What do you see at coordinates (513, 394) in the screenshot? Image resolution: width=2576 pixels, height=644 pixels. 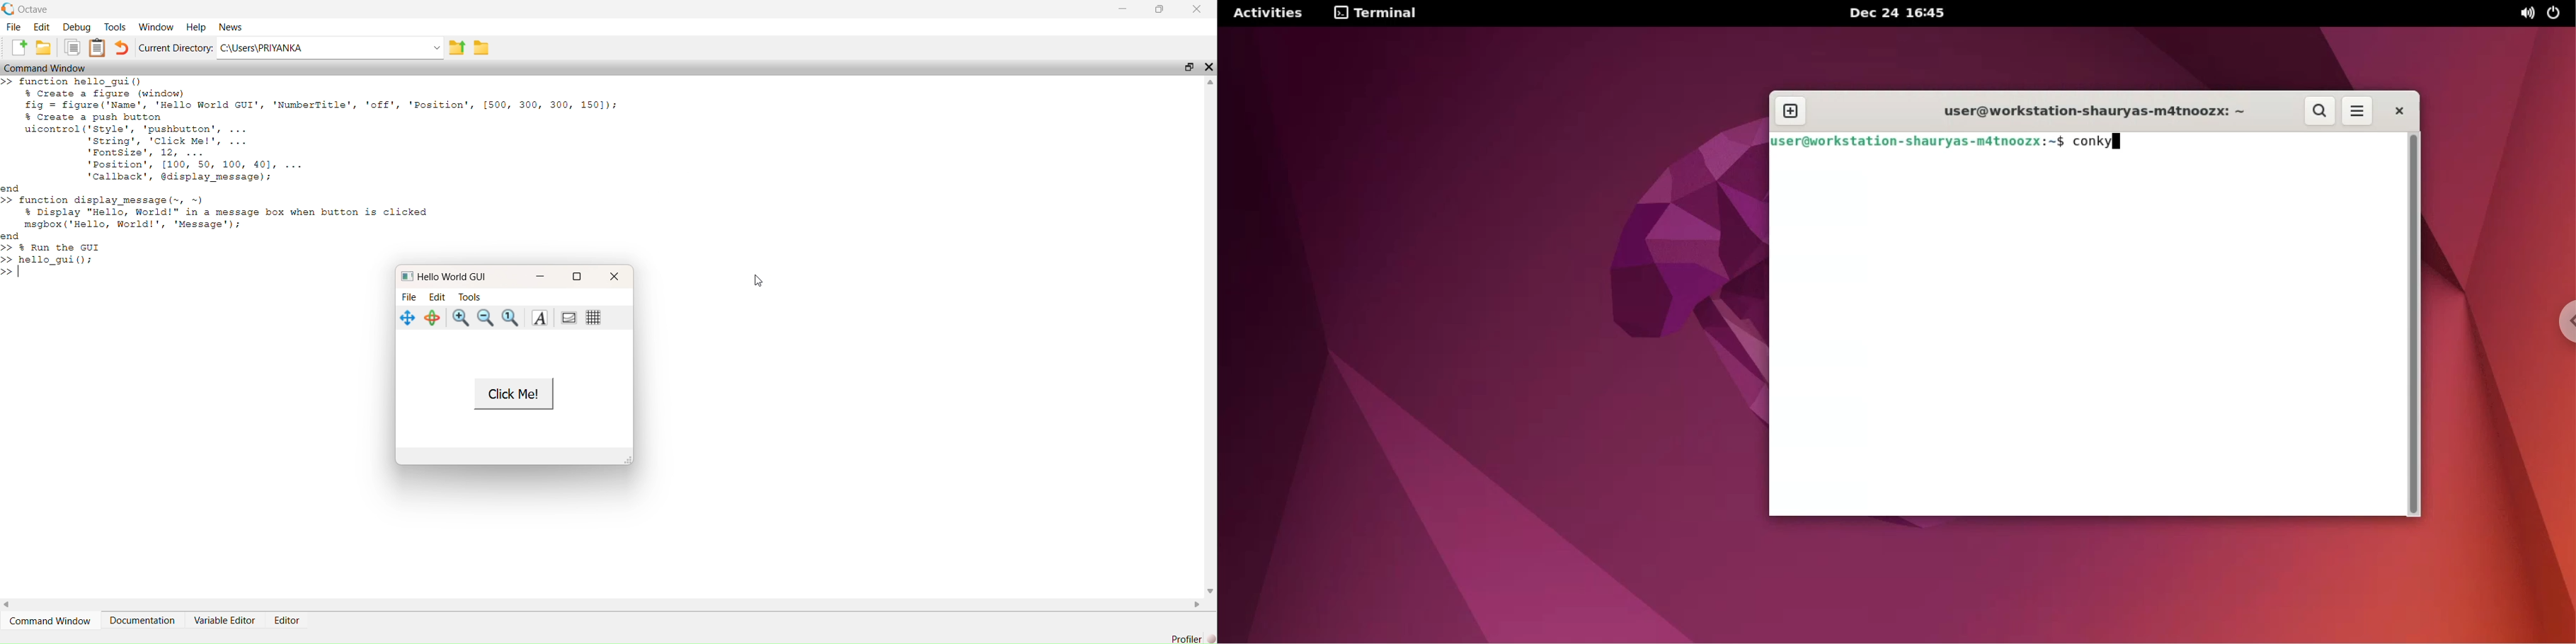 I see `Click Me!` at bounding box center [513, 394].